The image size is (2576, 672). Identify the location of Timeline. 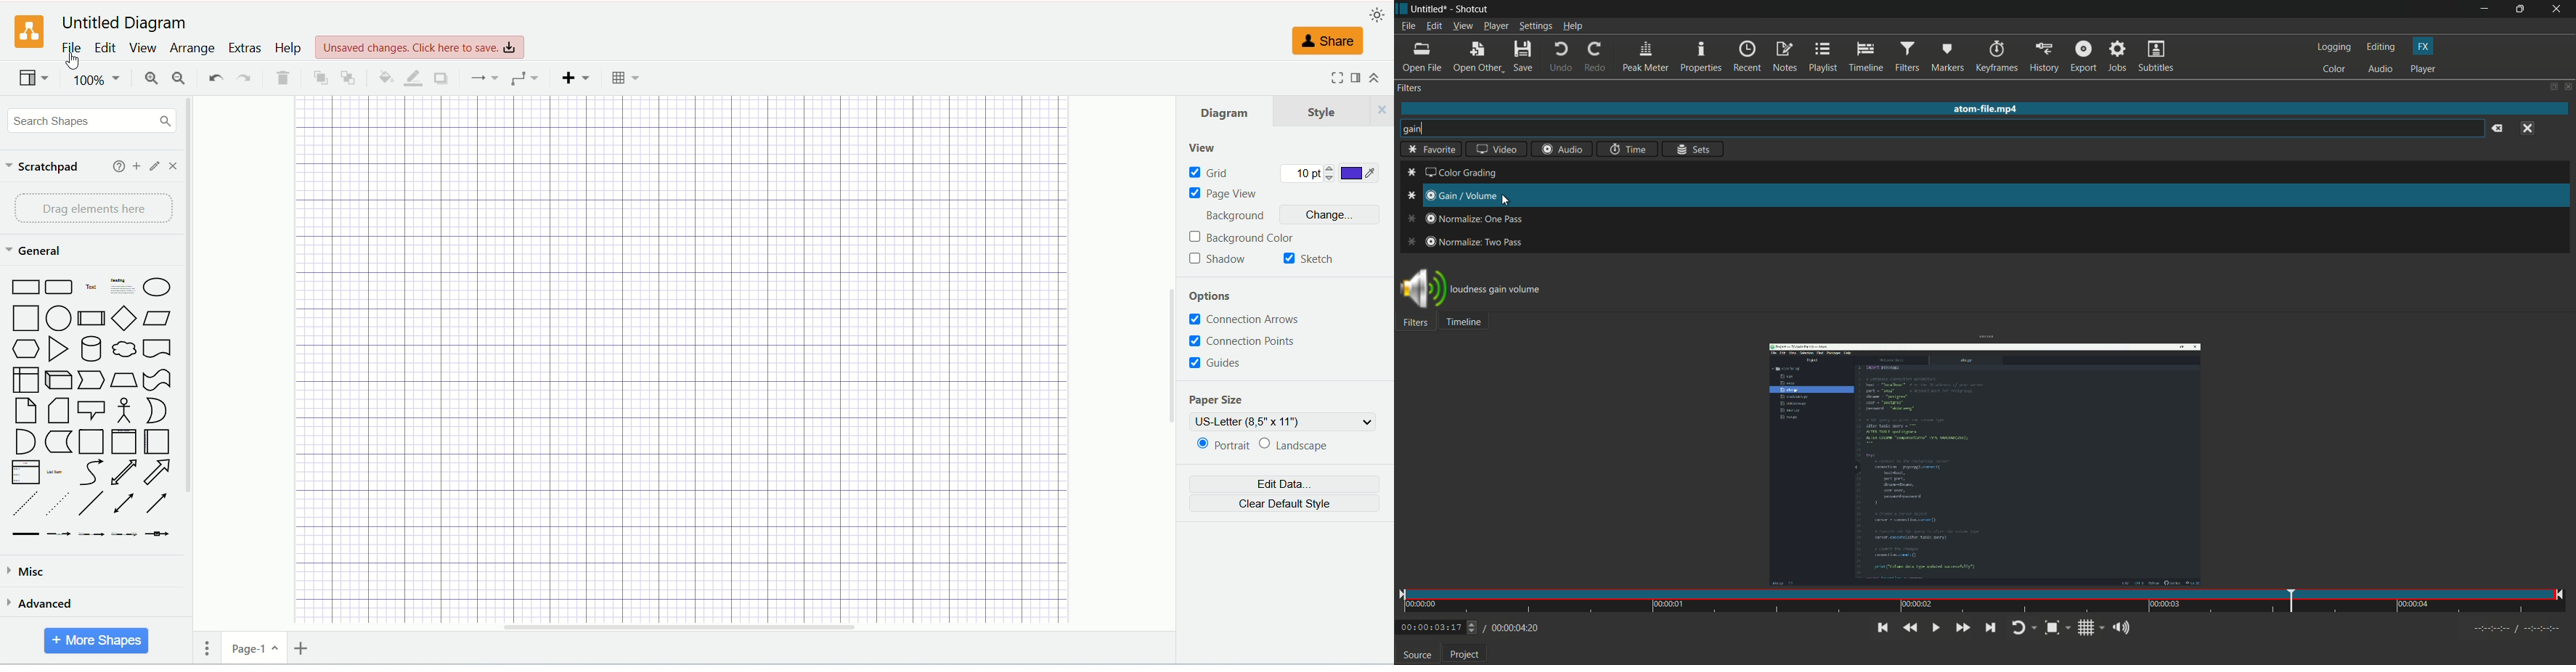
(1469, 324).